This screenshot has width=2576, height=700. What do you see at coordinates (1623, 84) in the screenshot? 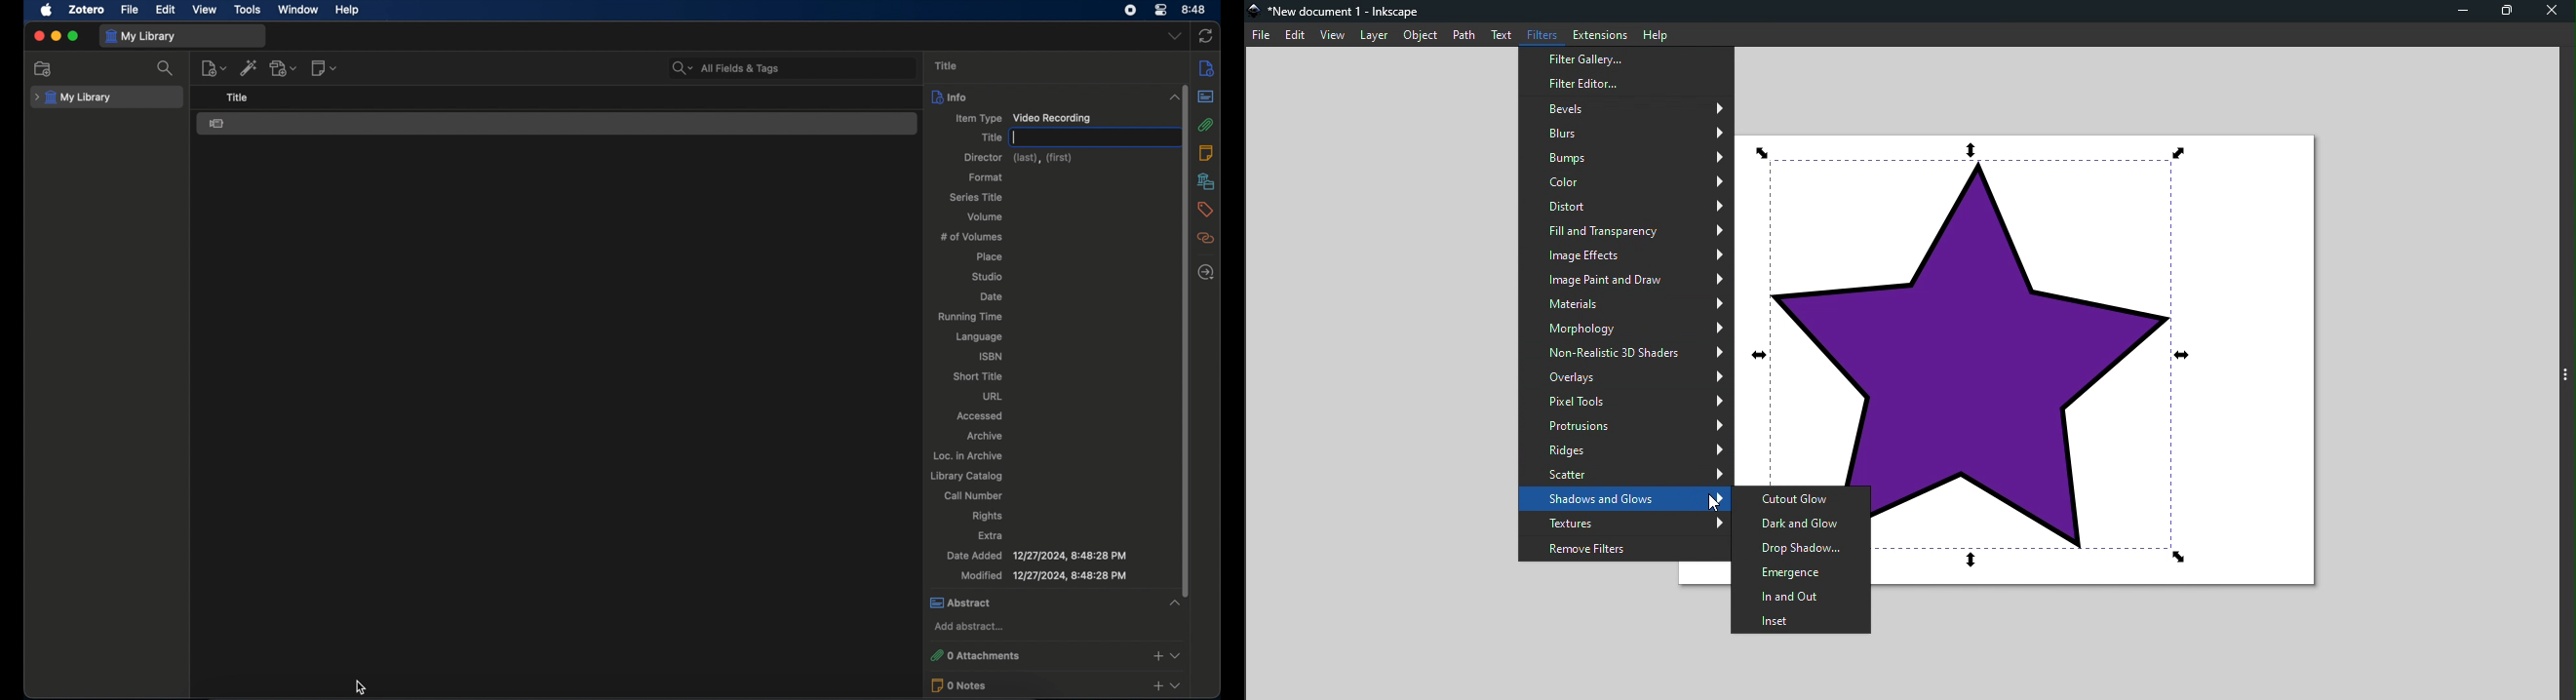
I see `Filter editor` at bounding box center [1623, 84].